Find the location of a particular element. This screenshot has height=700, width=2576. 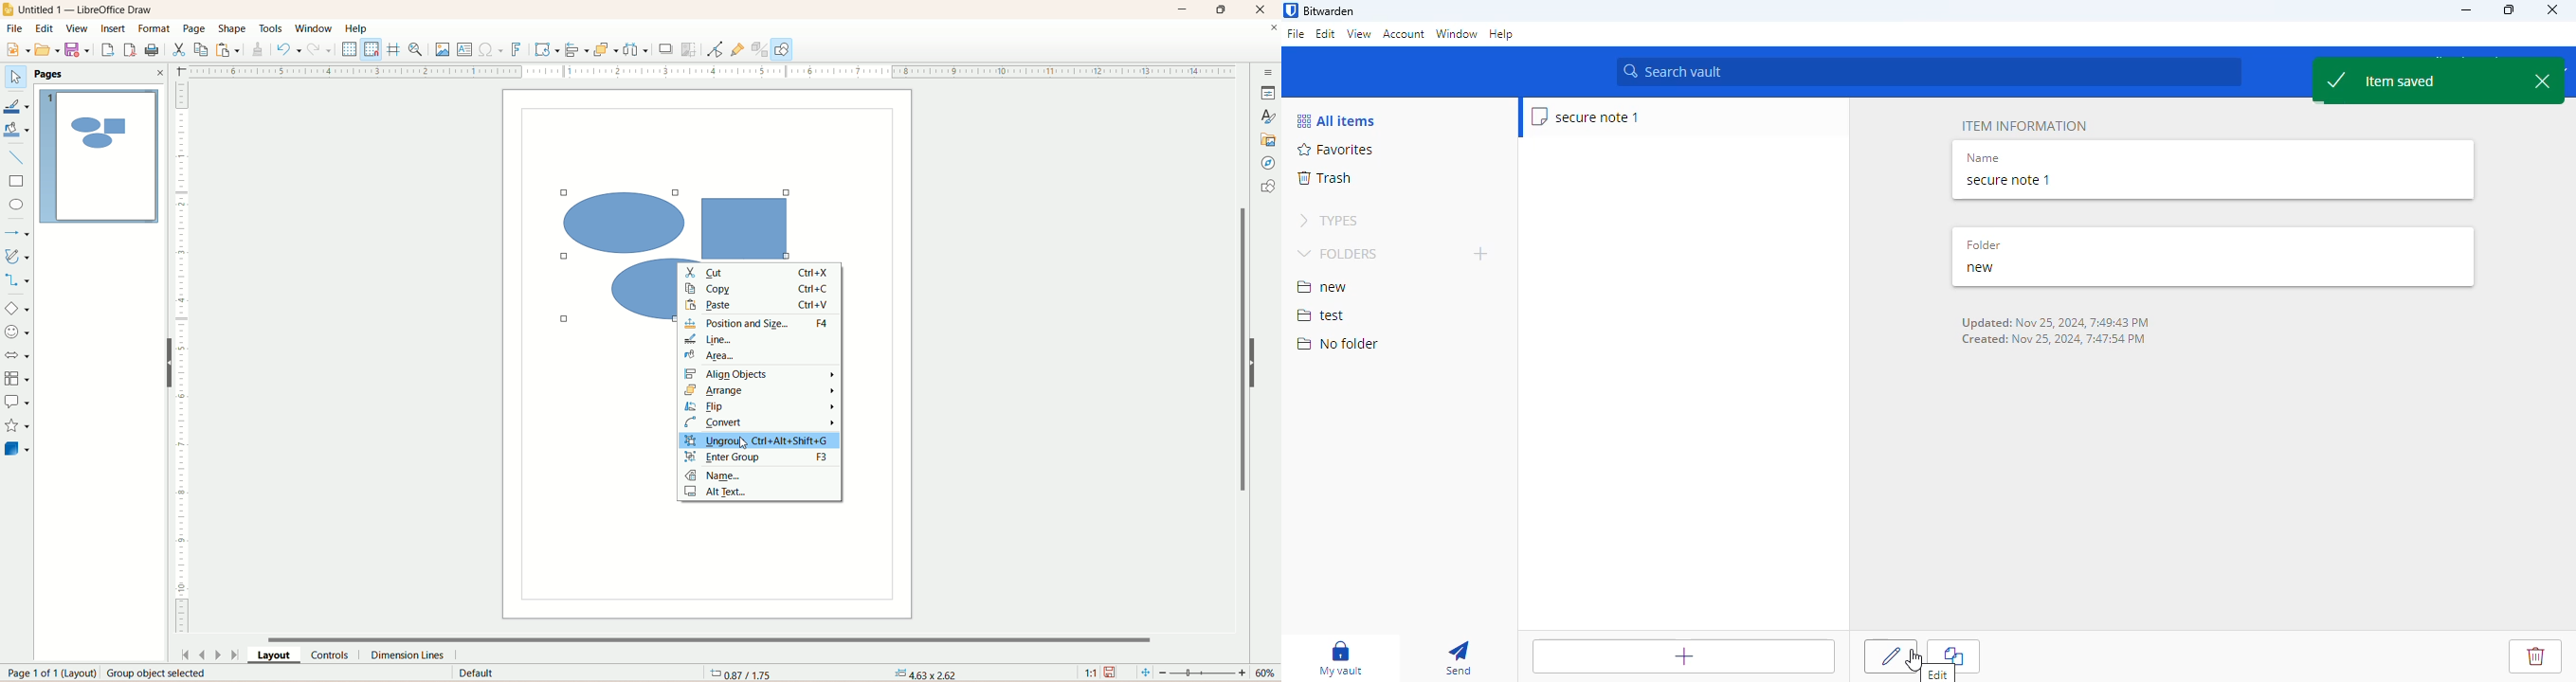

cursor is located at coordinates (1914, 659).